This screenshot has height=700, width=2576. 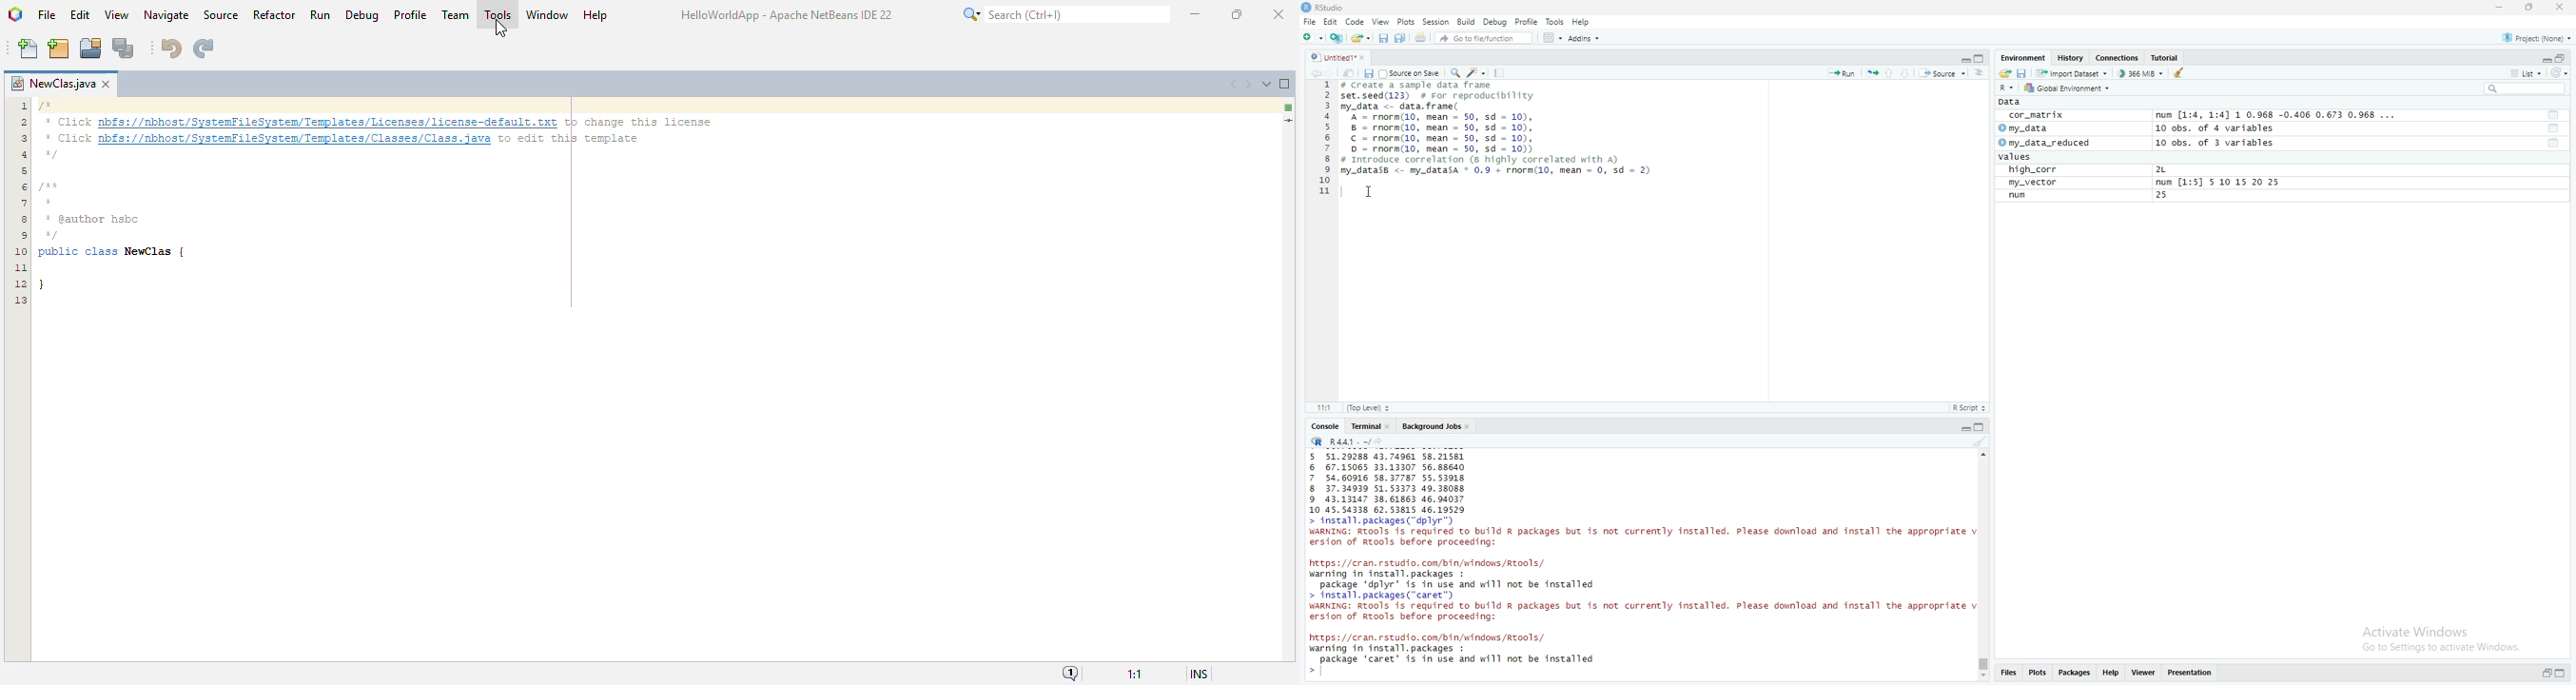 I want to click on up, so click(x=1889, y=73).